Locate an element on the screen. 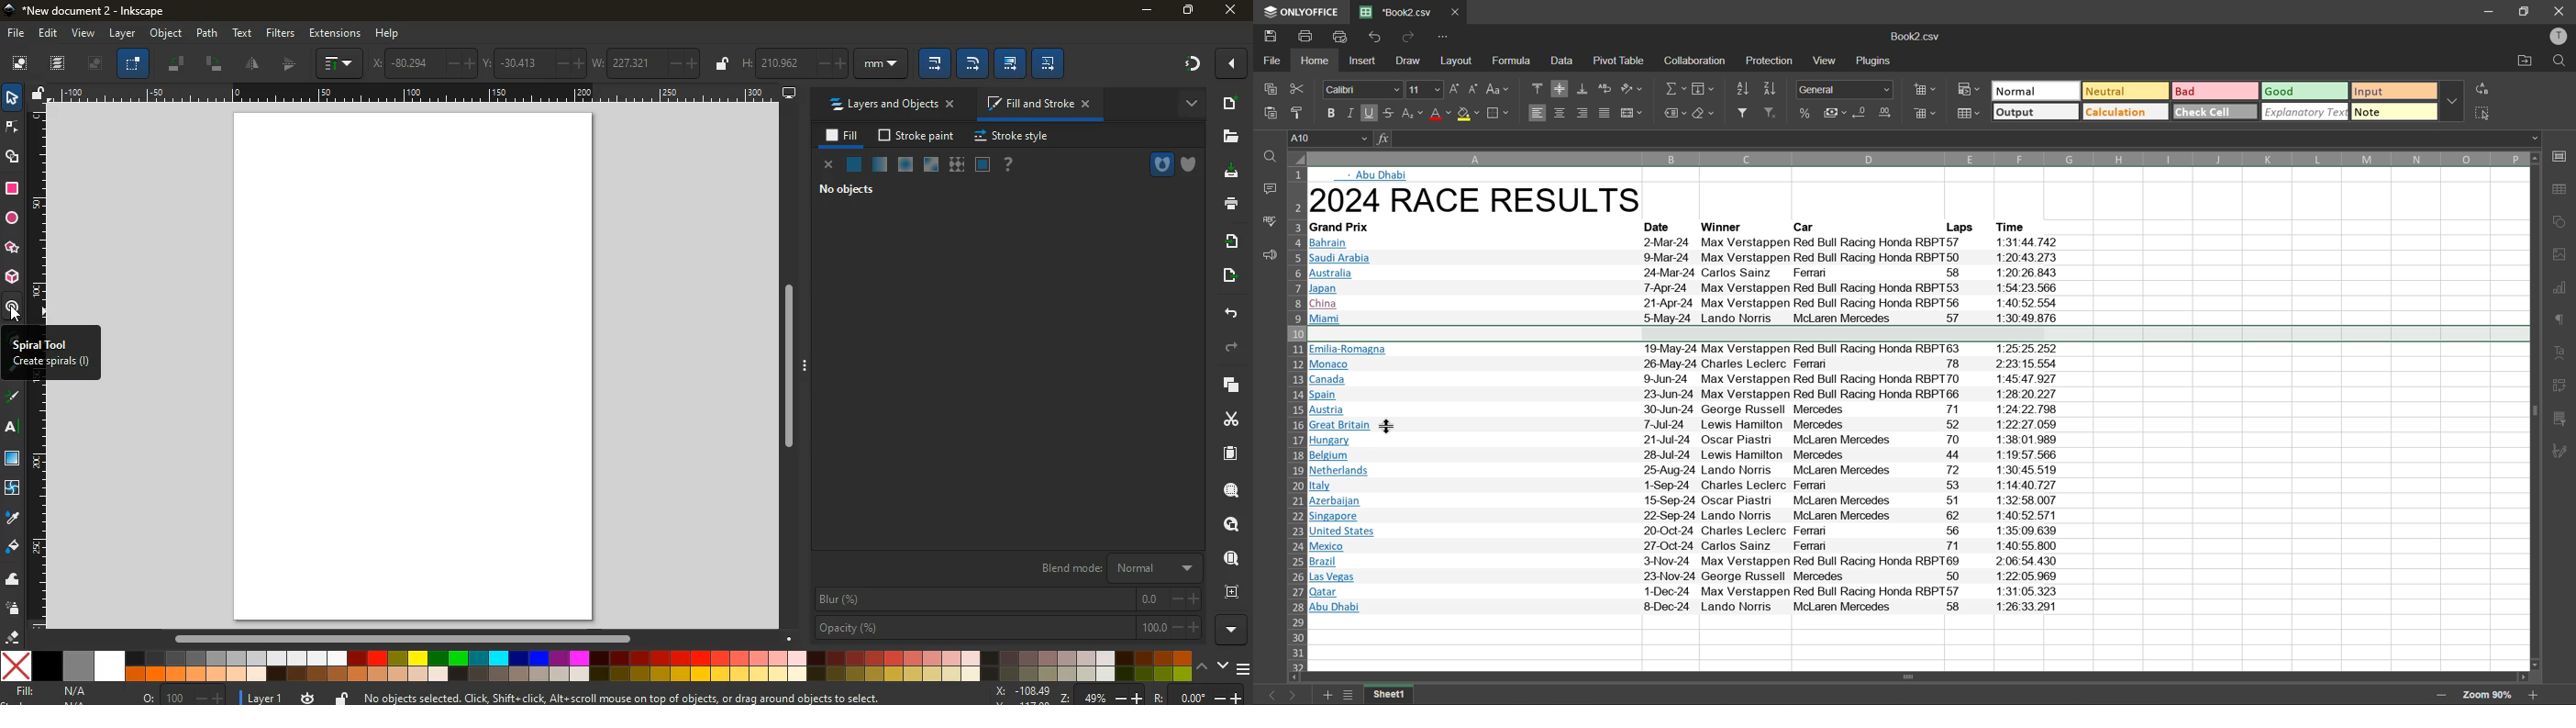 This screenshot has height=728, width=2576. italic is located at coordinates (1350, 113).